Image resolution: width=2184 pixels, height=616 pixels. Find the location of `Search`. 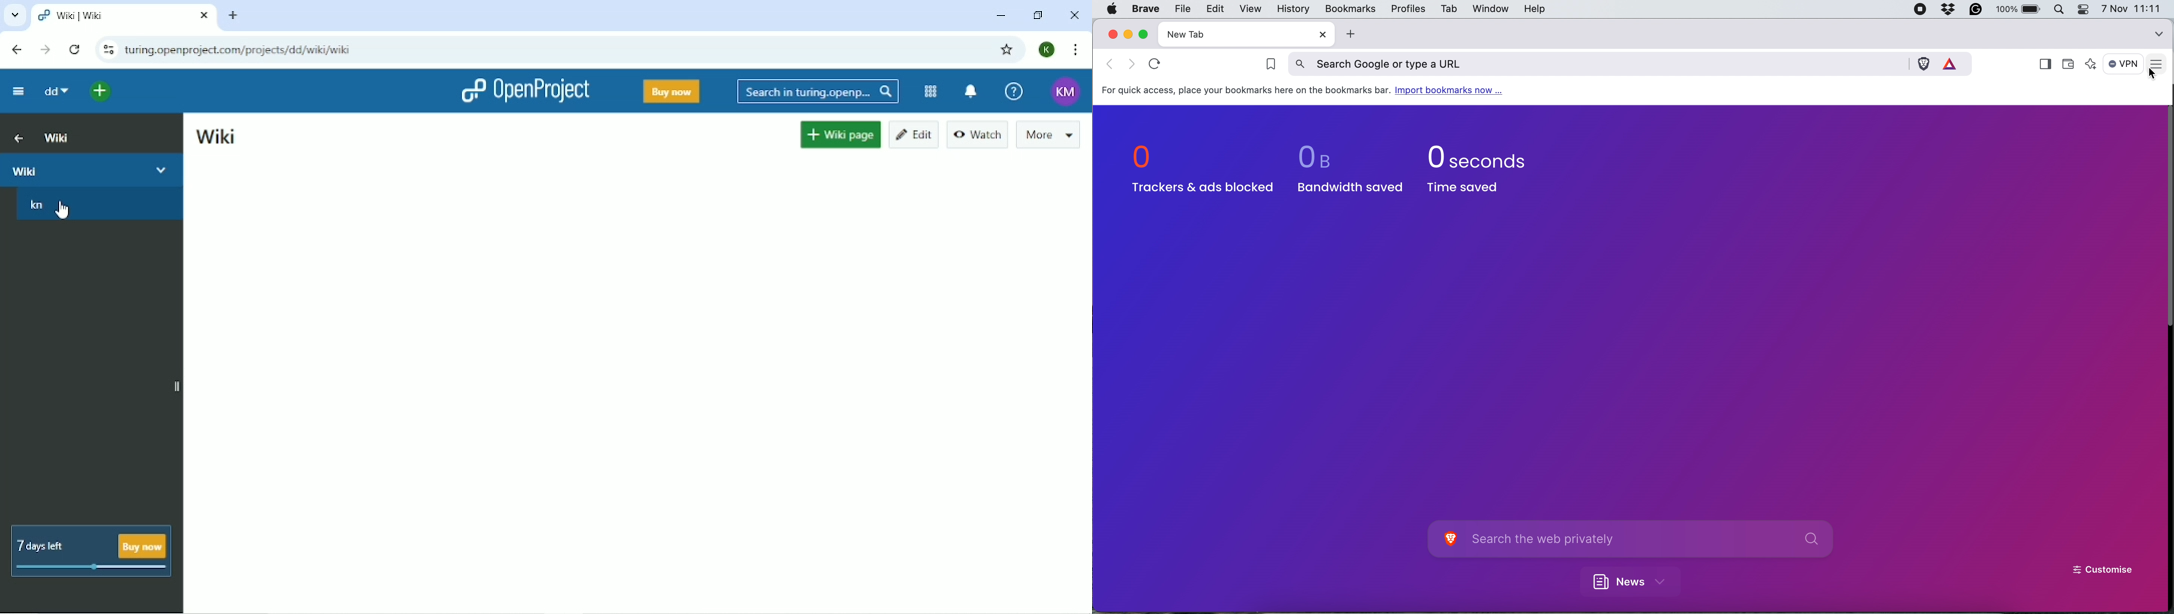

Search is located at coordinates (818, 92).